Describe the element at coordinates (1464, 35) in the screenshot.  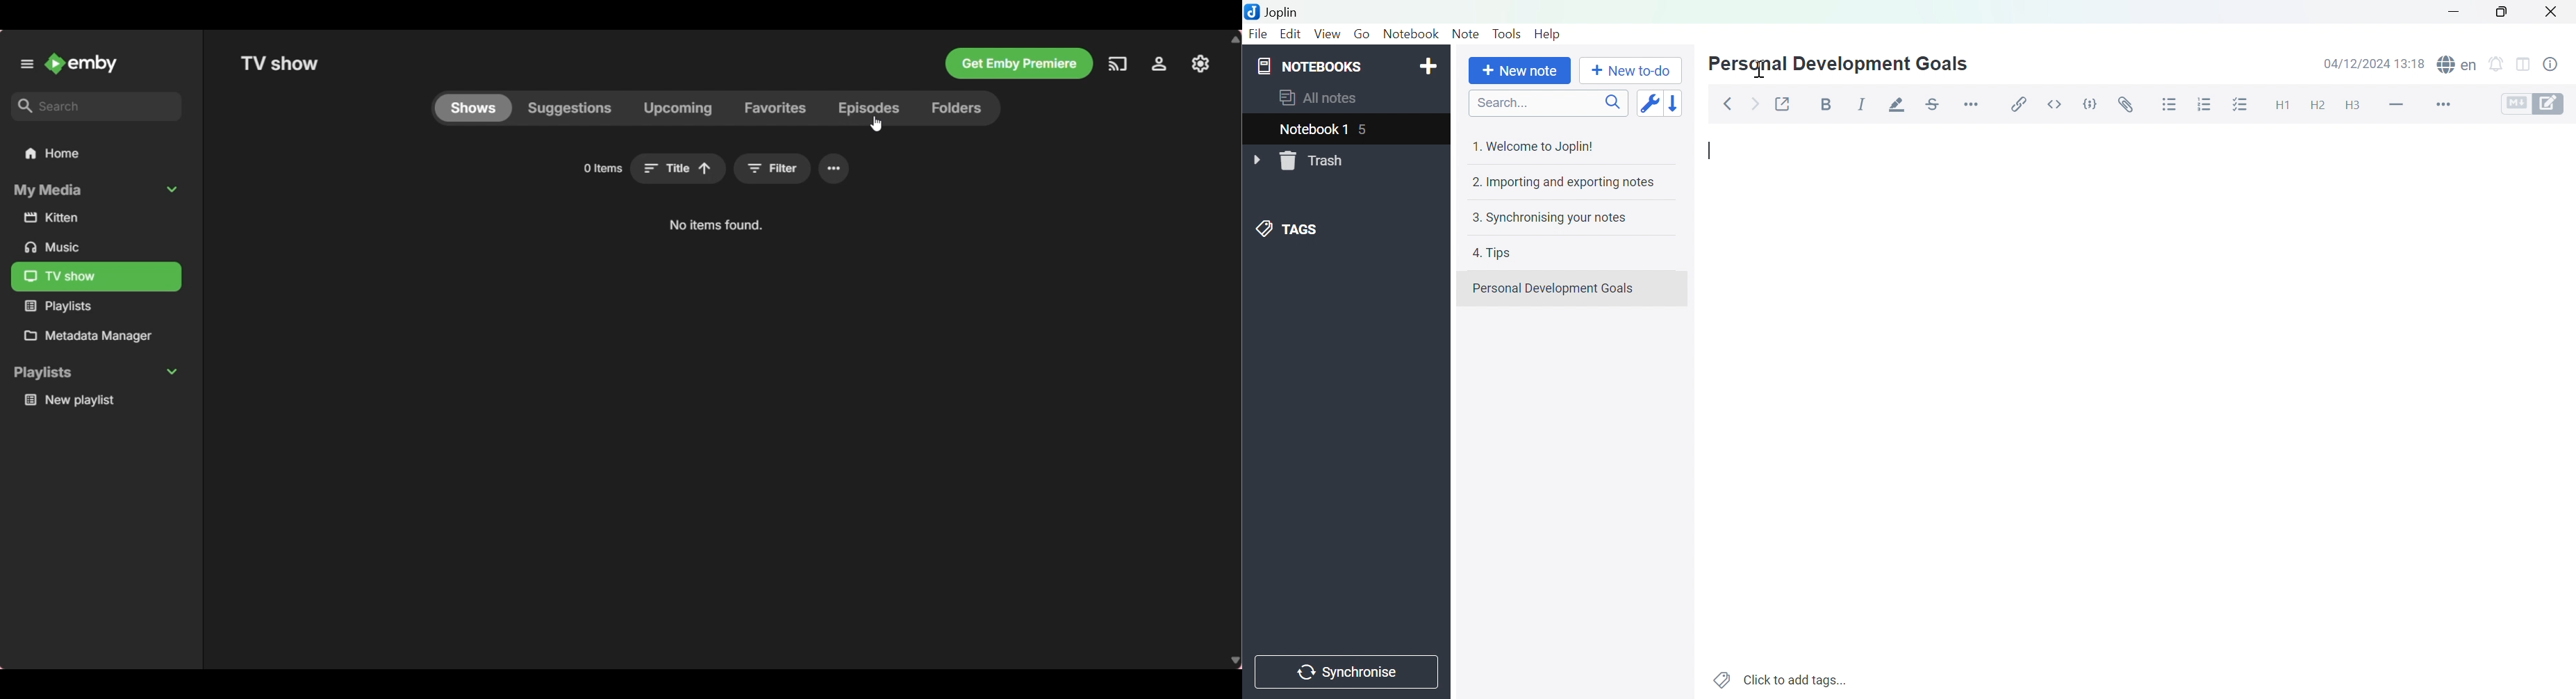
I see `Note` at that location.